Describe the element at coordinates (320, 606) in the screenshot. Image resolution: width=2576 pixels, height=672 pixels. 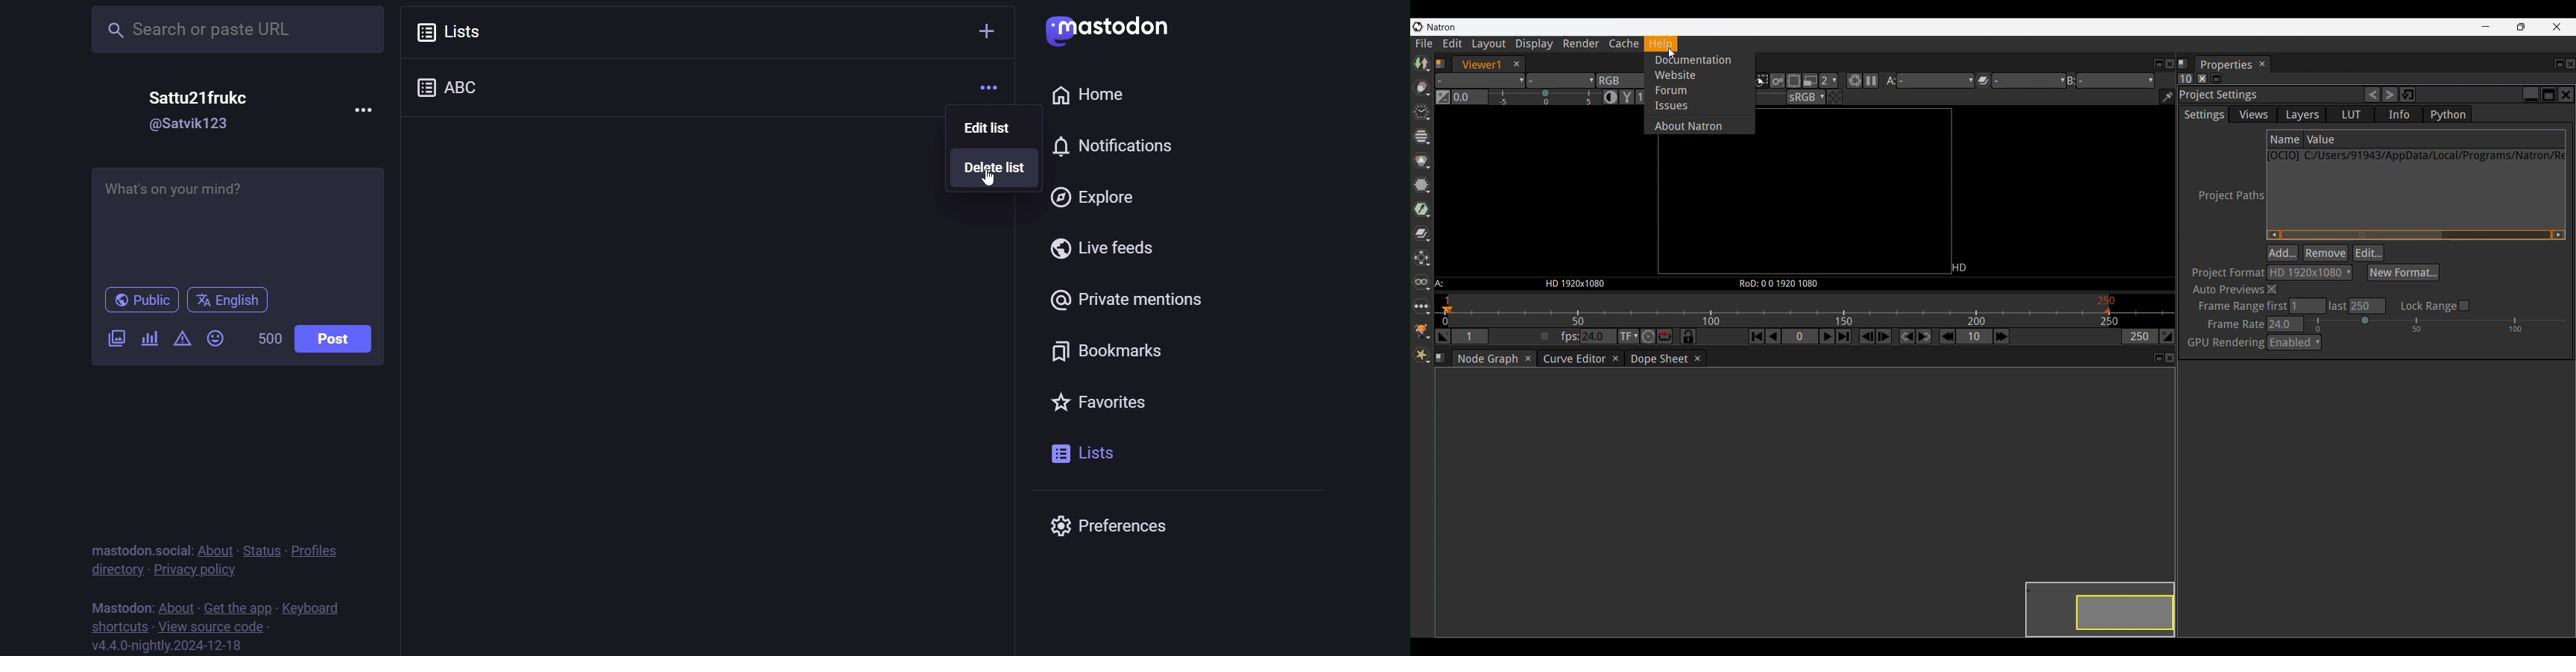
I see `keyboard` at that location.